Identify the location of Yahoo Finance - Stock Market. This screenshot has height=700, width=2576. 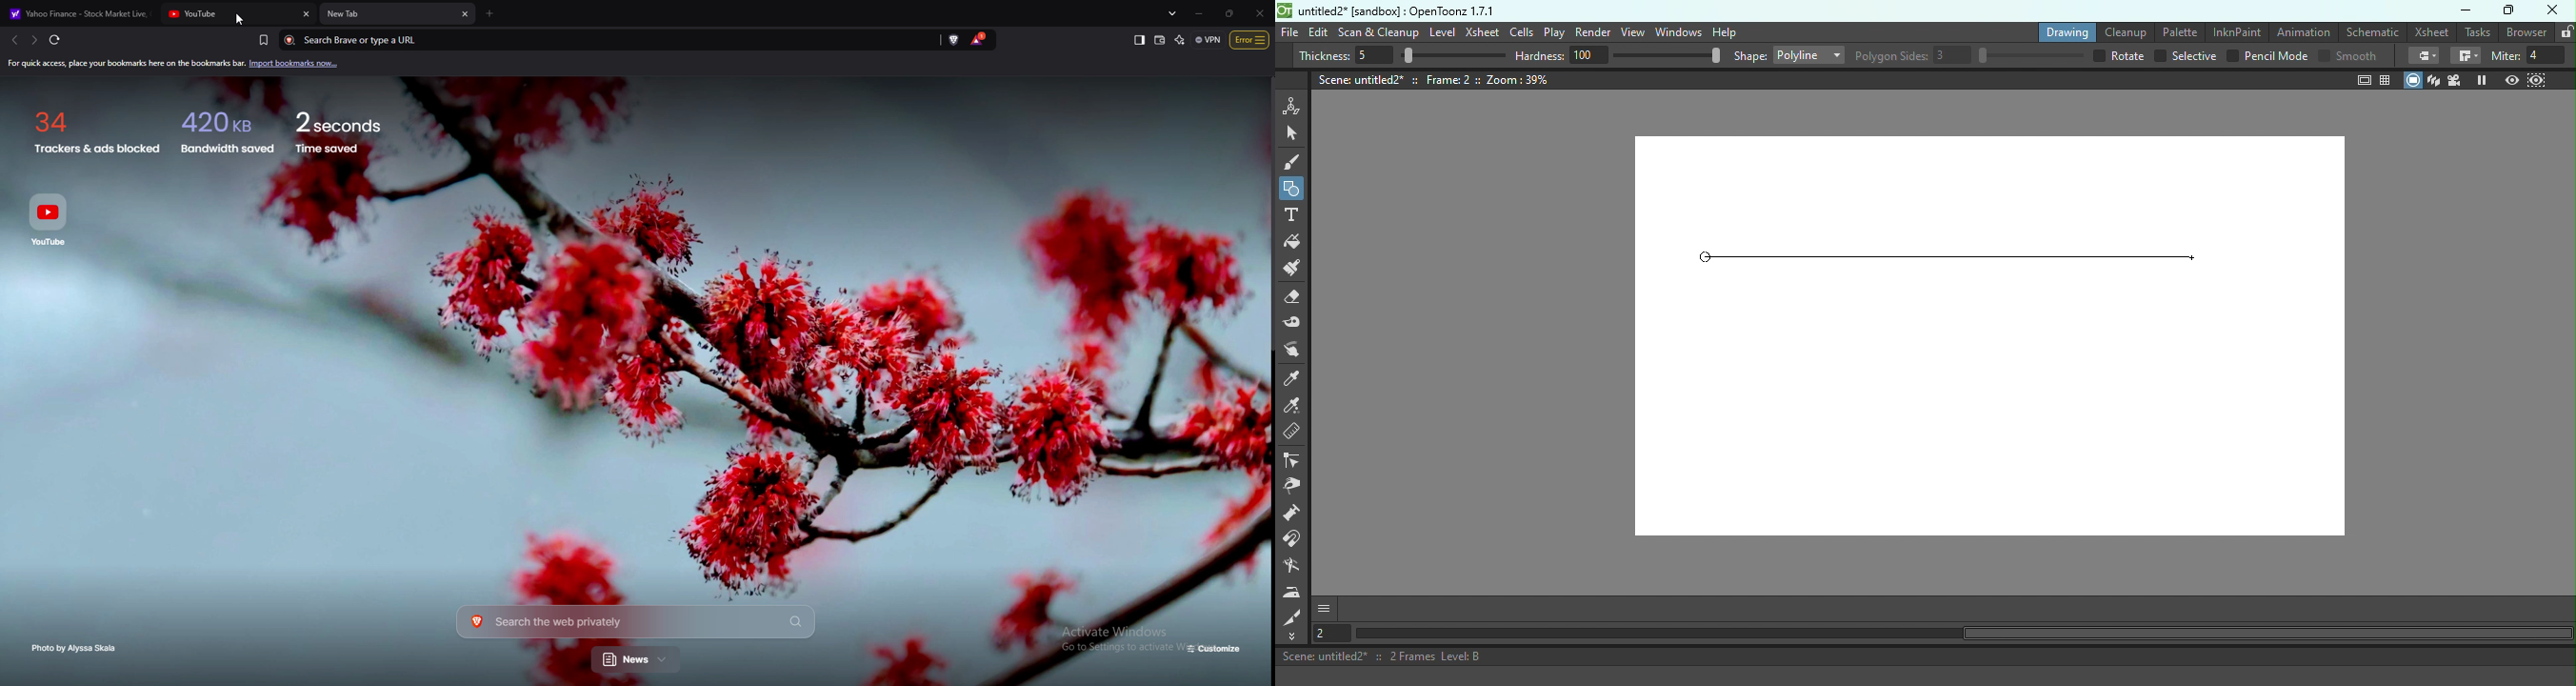
(80, 13).